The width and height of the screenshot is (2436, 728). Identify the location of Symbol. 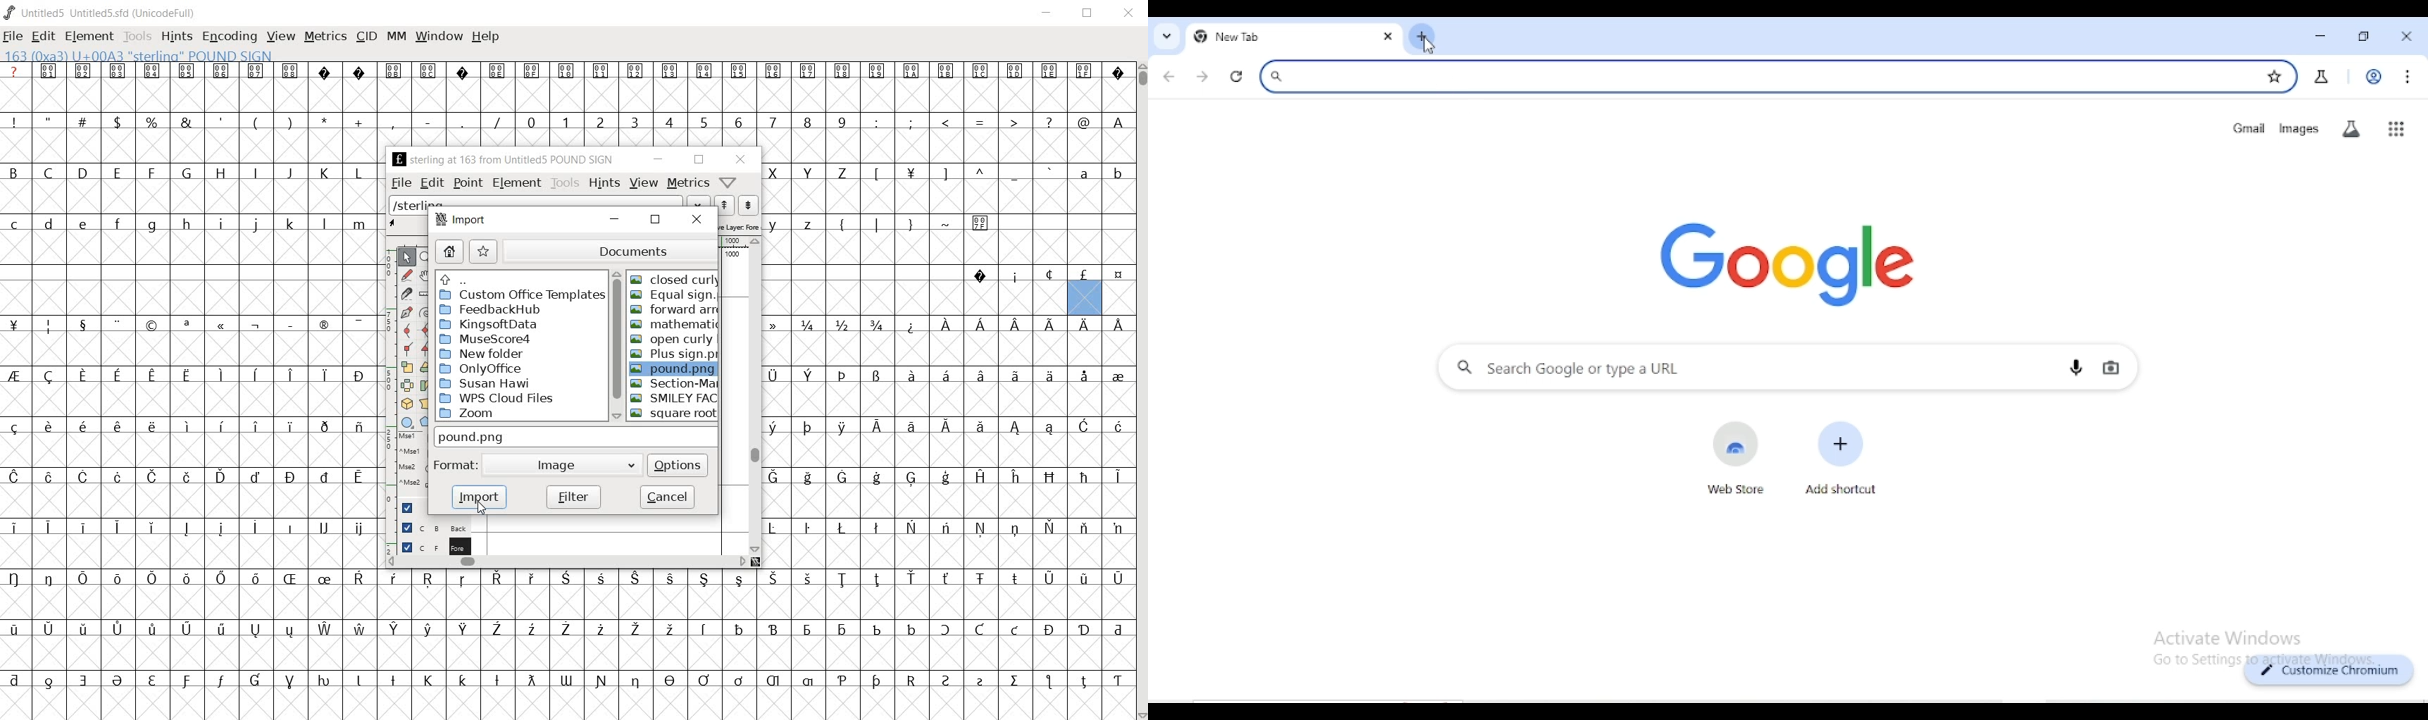
(567, 680).